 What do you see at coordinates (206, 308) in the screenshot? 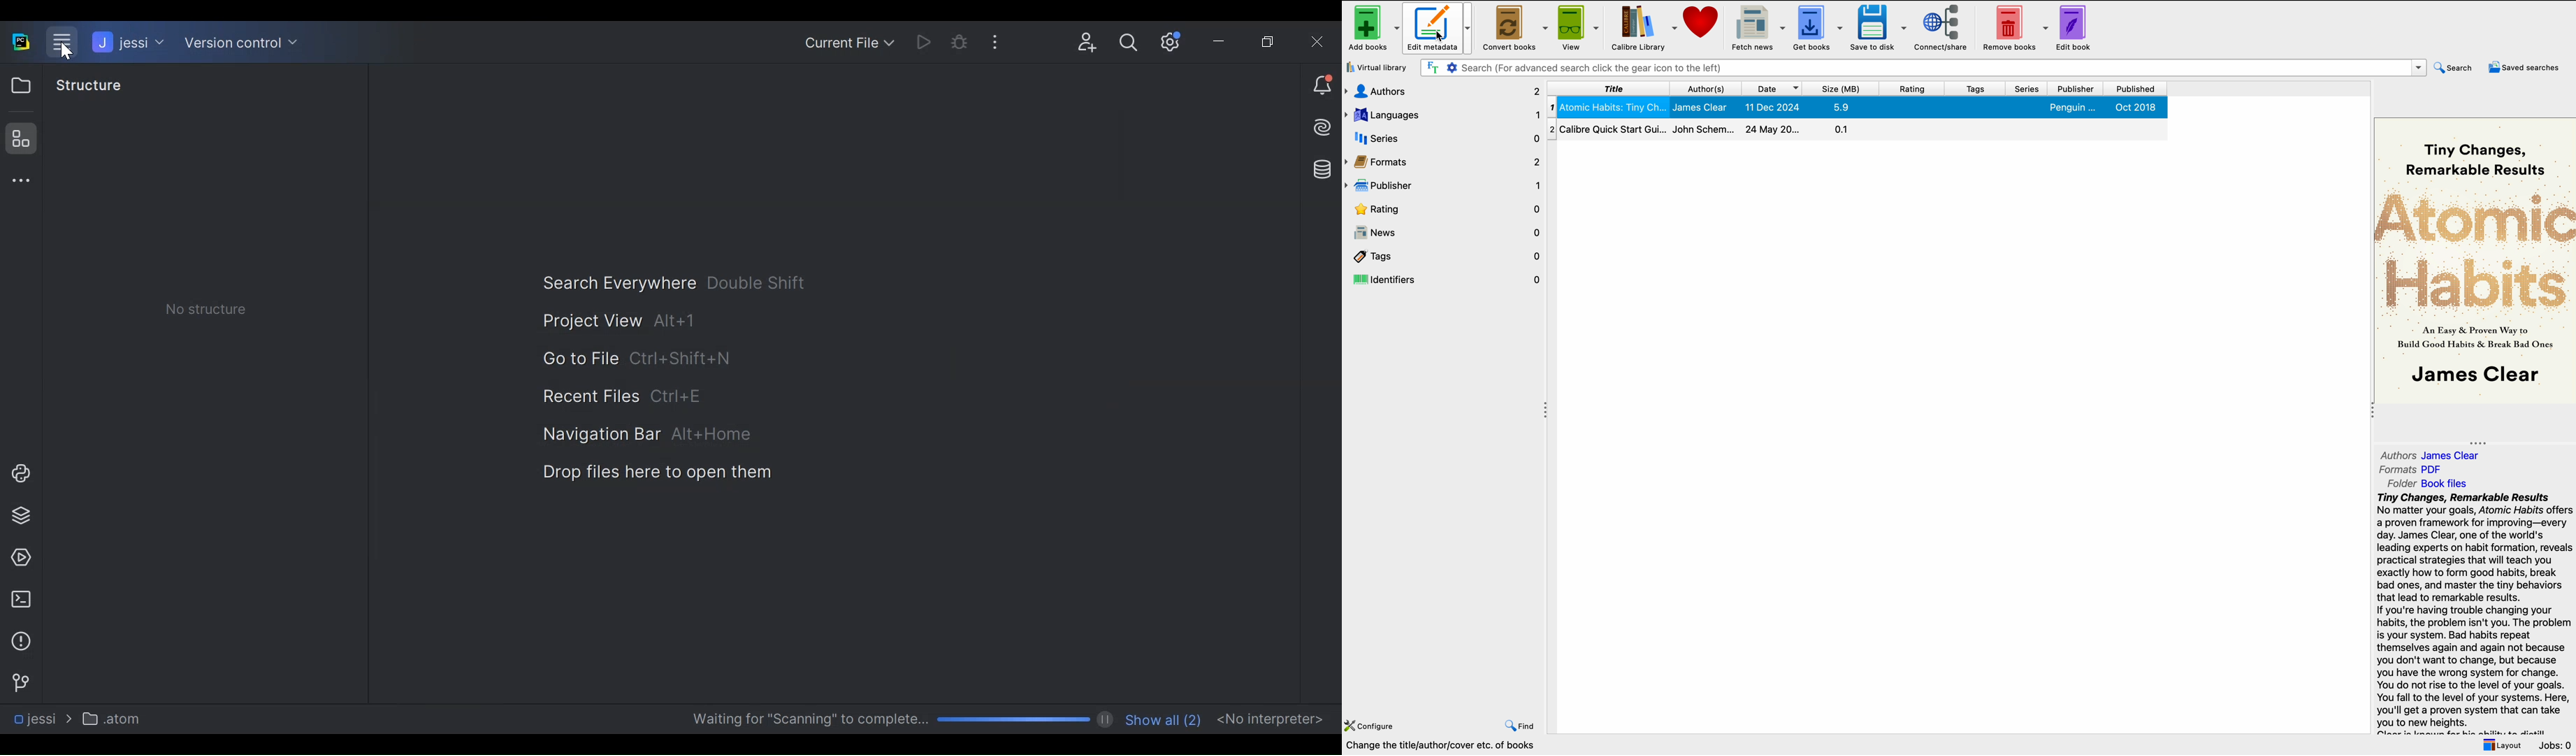
I see `No Structure` at bounding box center [206, 308].